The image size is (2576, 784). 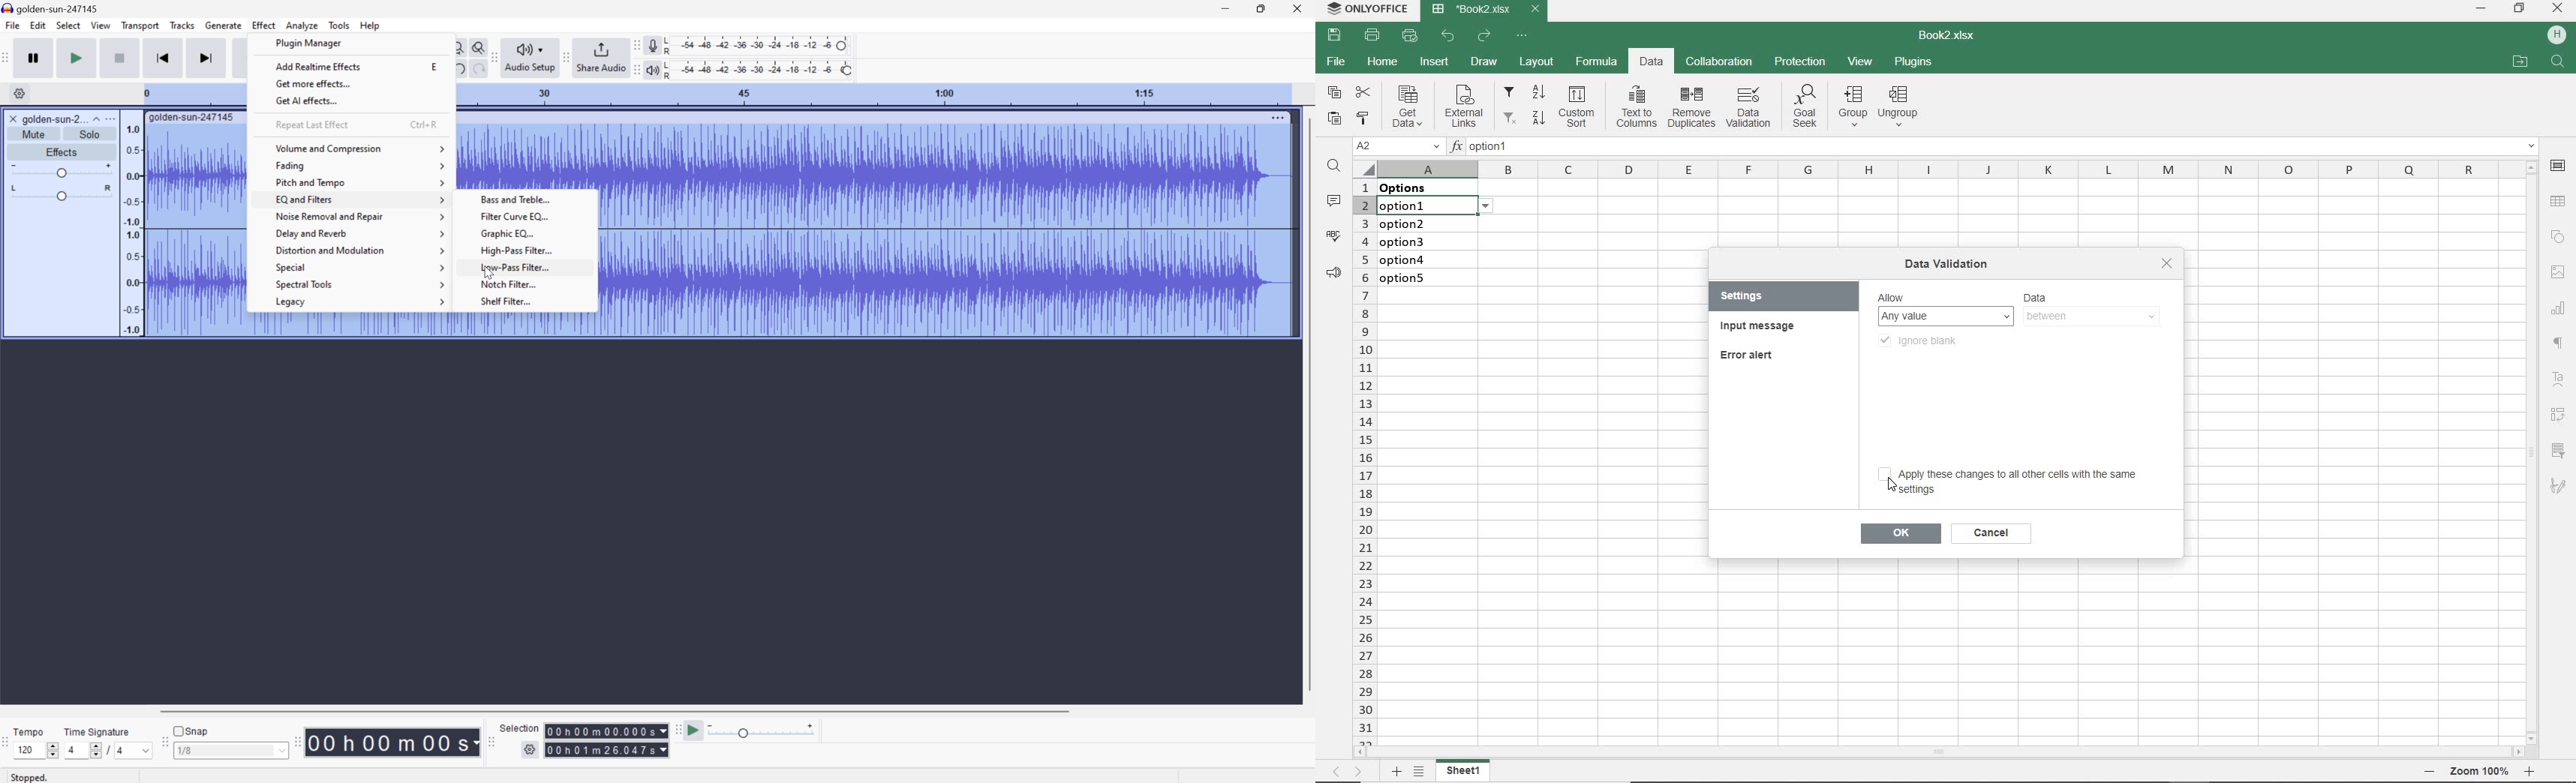 What do you see at coordinates (1427, 208) in the screenshot?
I see `selected cell` at bounding box center [1427, 208].